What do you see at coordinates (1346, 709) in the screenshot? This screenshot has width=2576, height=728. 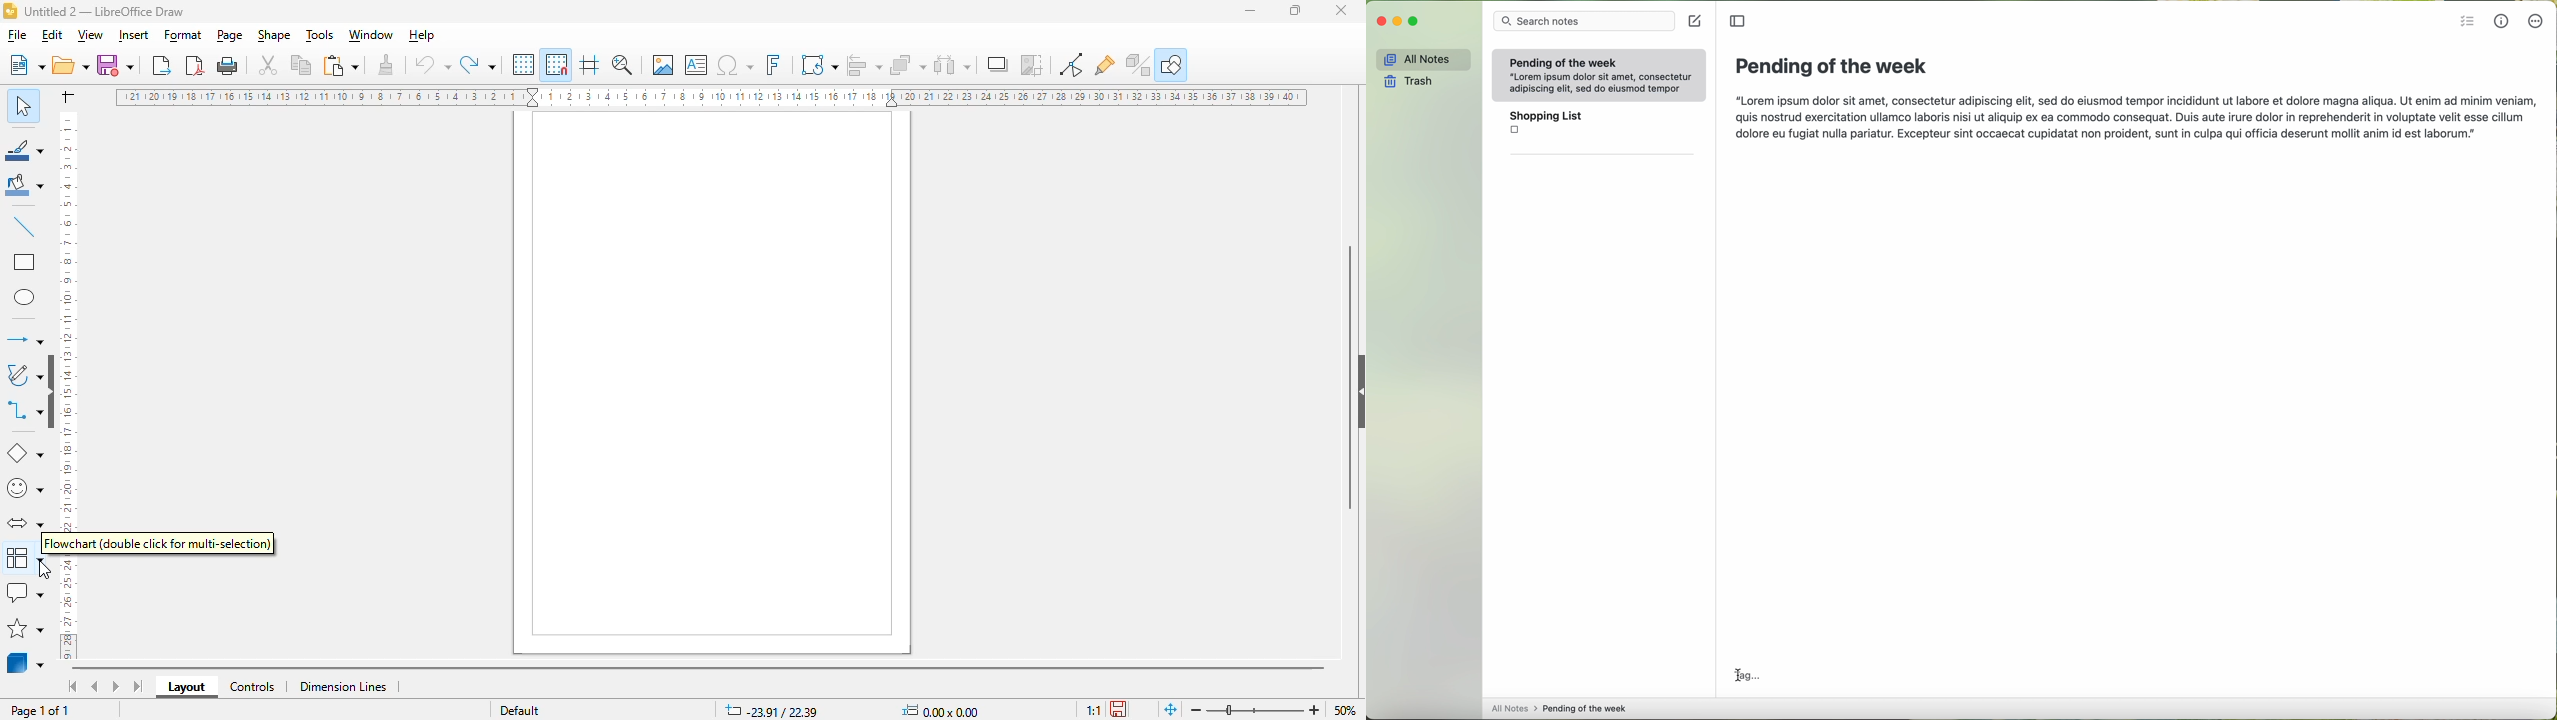 I see `zoom factor` at bounding box center [1346, 709].